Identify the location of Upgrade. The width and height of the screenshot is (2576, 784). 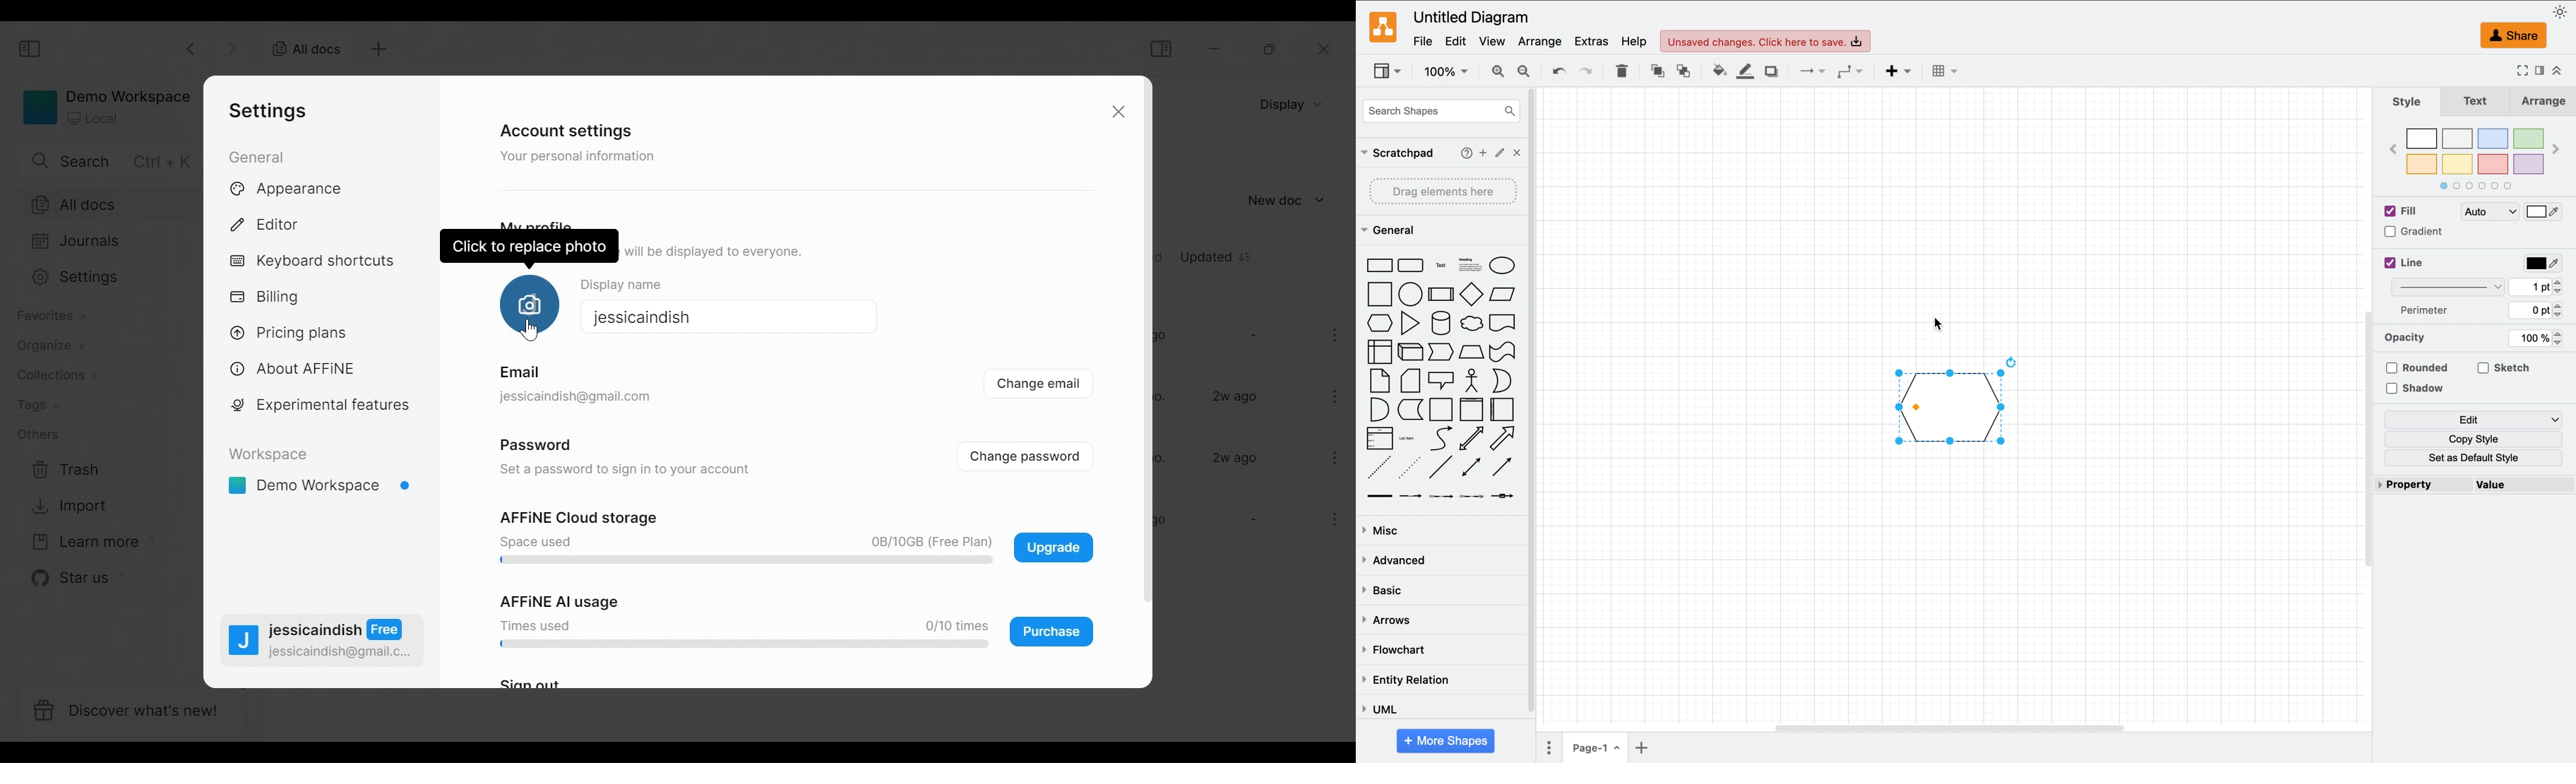
(1053, 547).